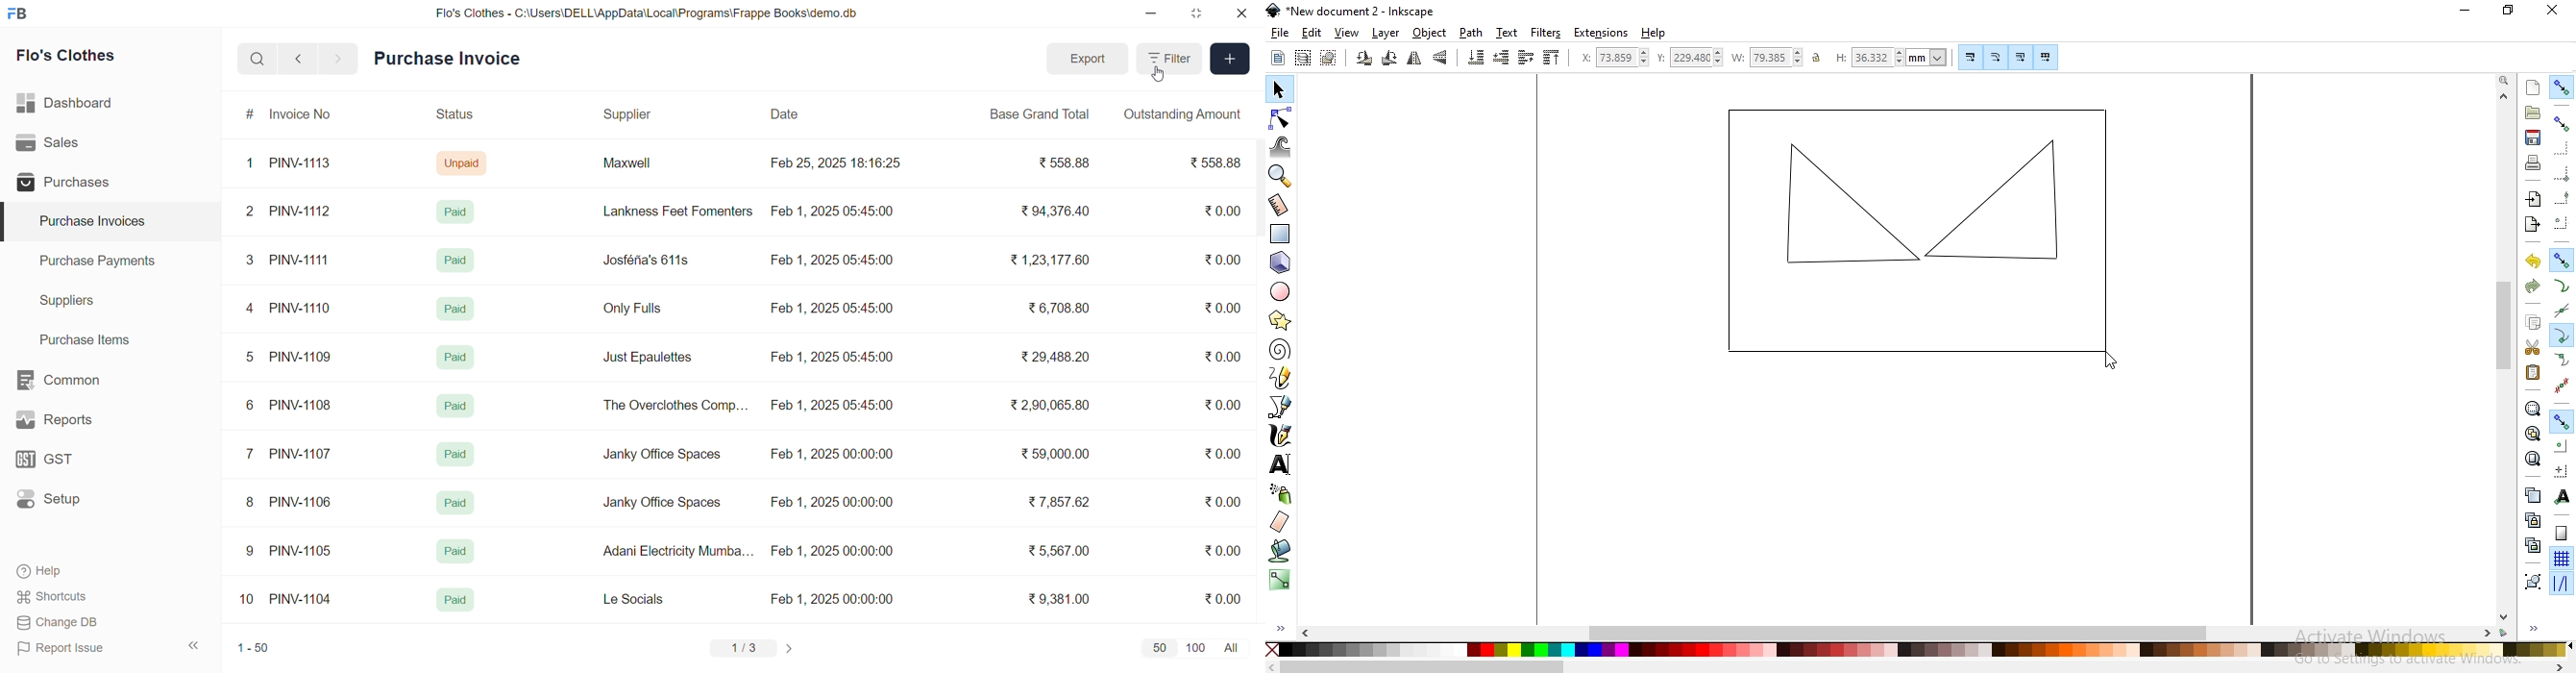  I want to click on Invoice No, so click(305, 115).